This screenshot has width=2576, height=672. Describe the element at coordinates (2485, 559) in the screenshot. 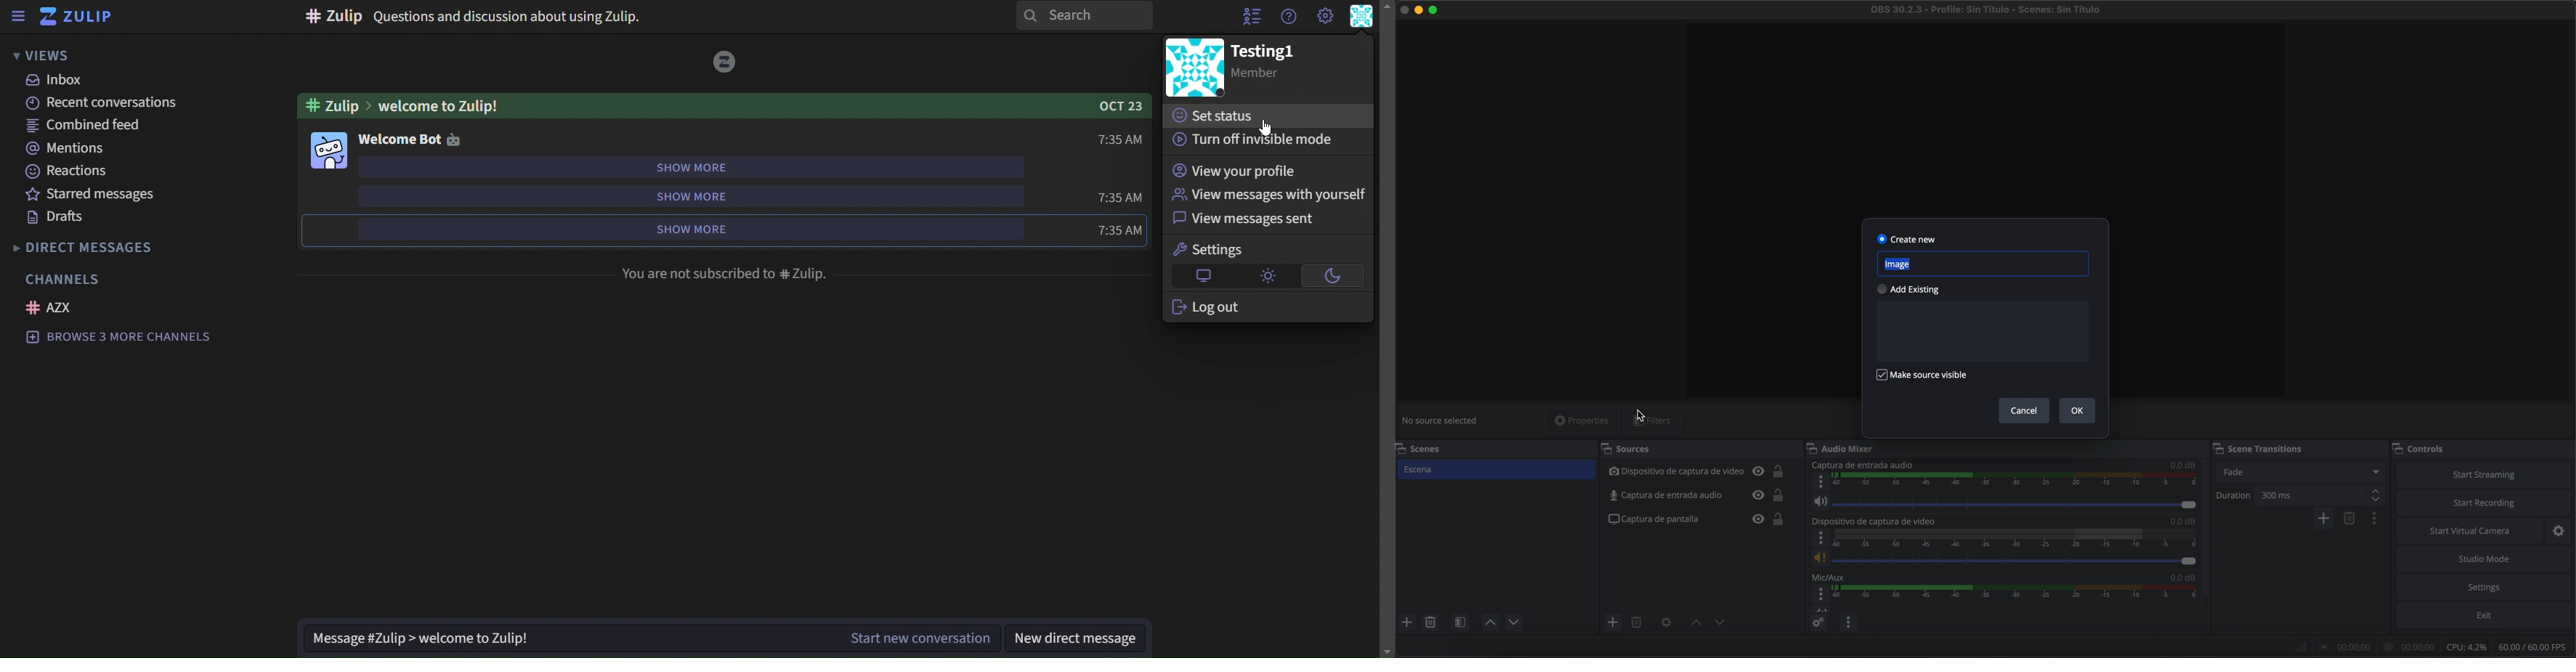

I see `studio mode` at that location.